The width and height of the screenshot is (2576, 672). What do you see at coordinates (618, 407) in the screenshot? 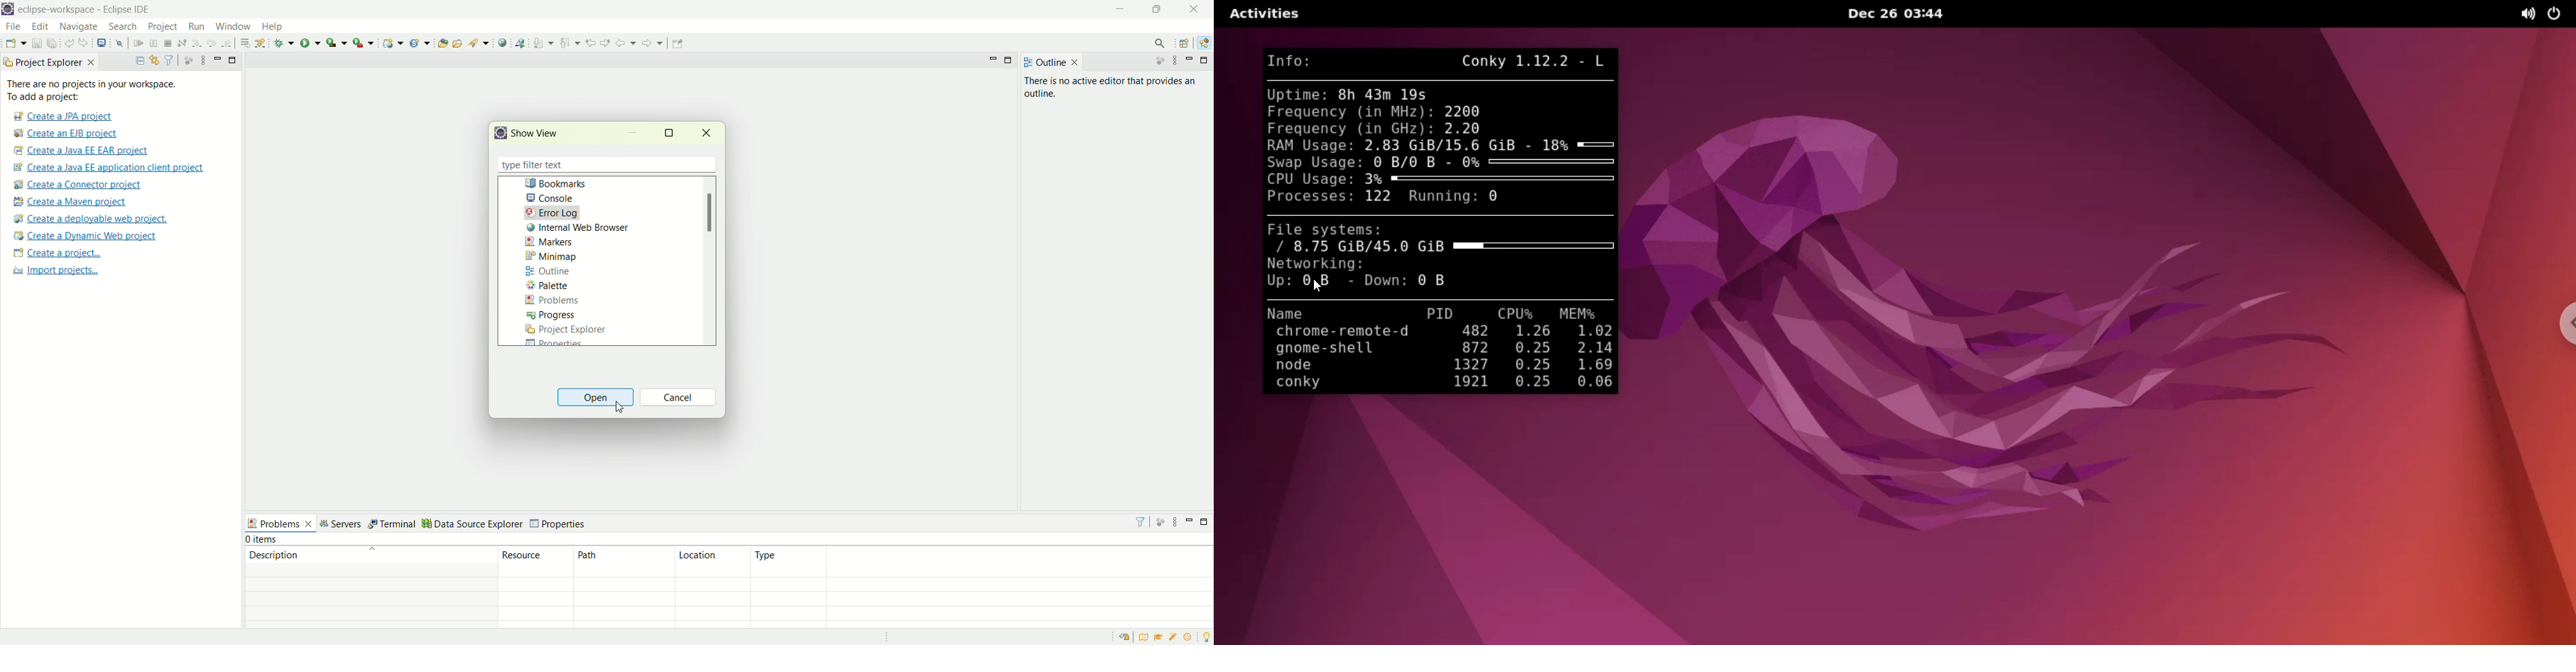
I see `cursor` at bounding box center [618, 407].